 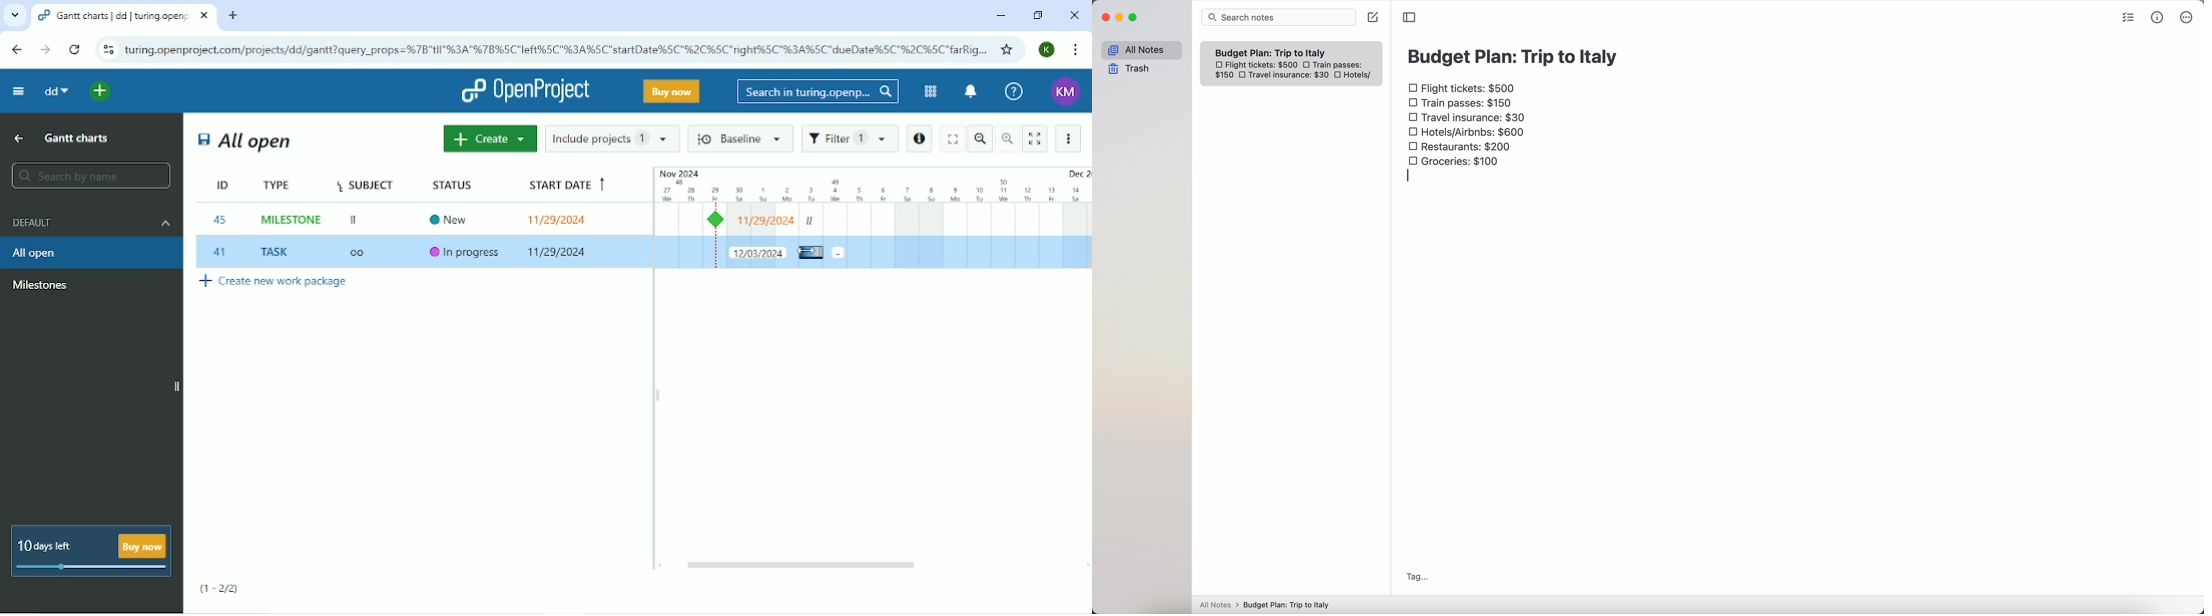 What do you see at coordinates (1450, 162) in the screenshot?
I see `groceries: $100 checkbox` at bounding box center [1450, 162].